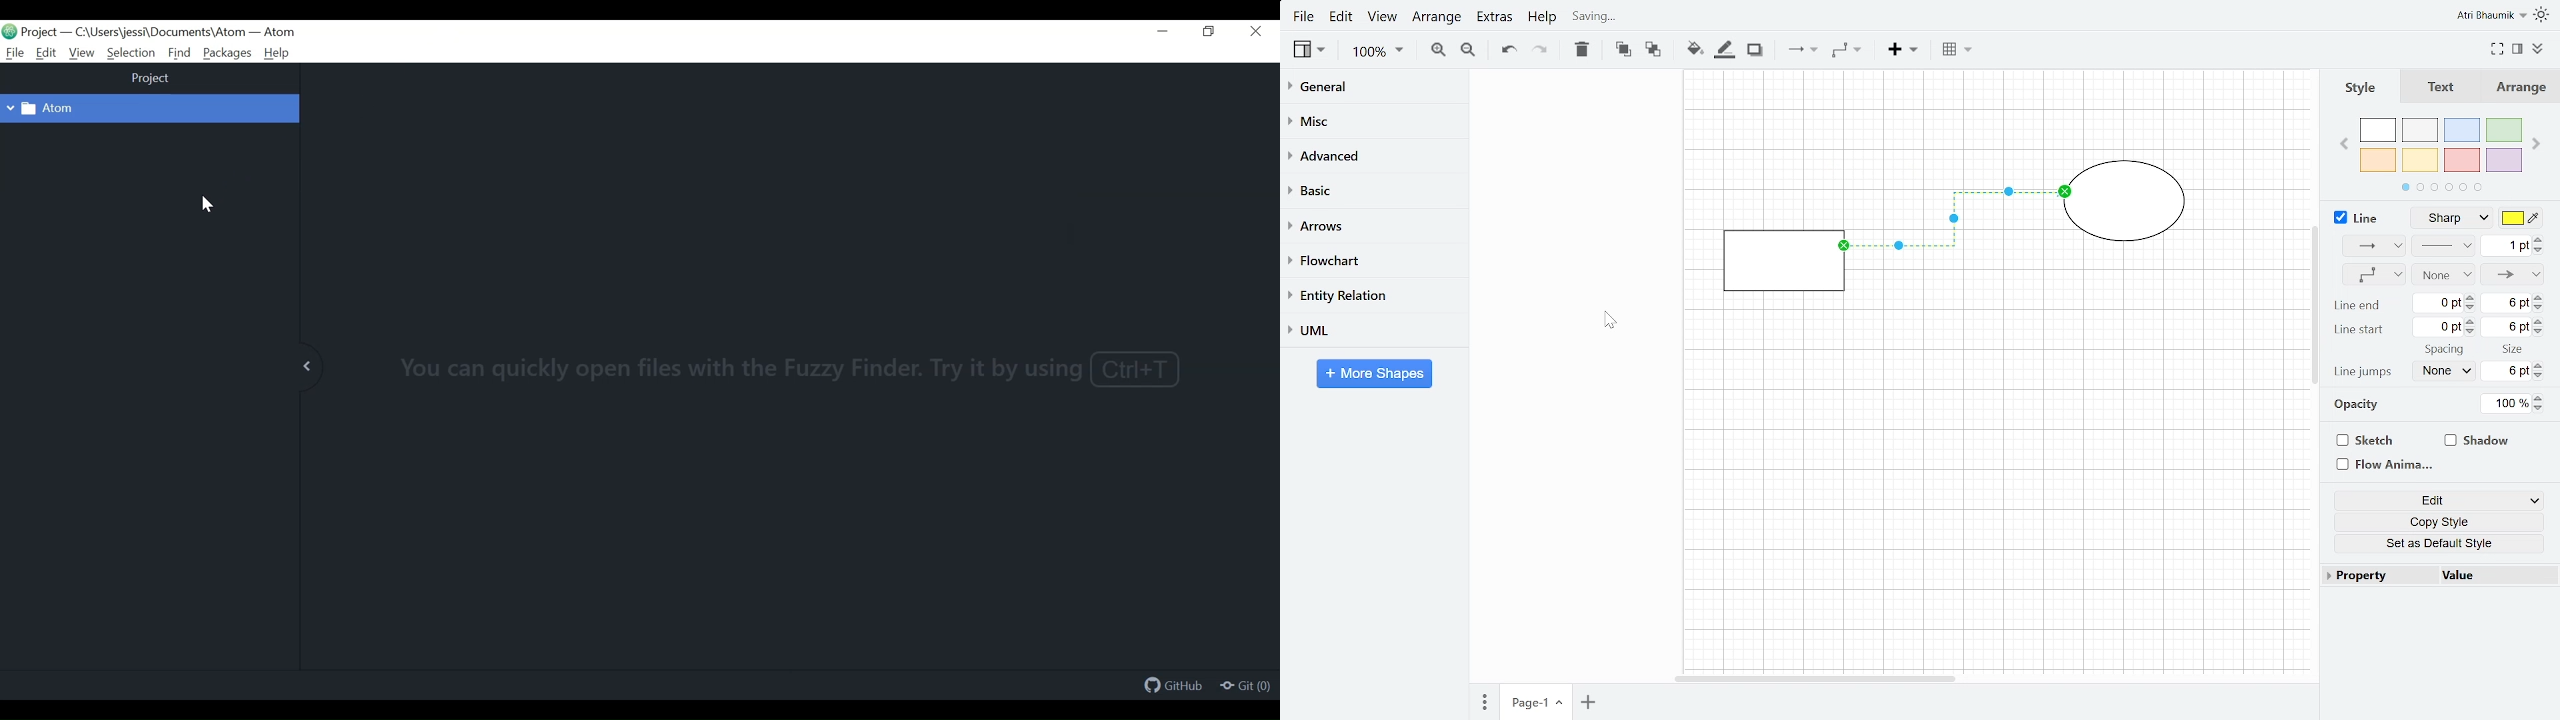  What do you see at coordinates (2490, 440) in the screenshot?
I see `Shadow` at bounding box center [2490, 440].